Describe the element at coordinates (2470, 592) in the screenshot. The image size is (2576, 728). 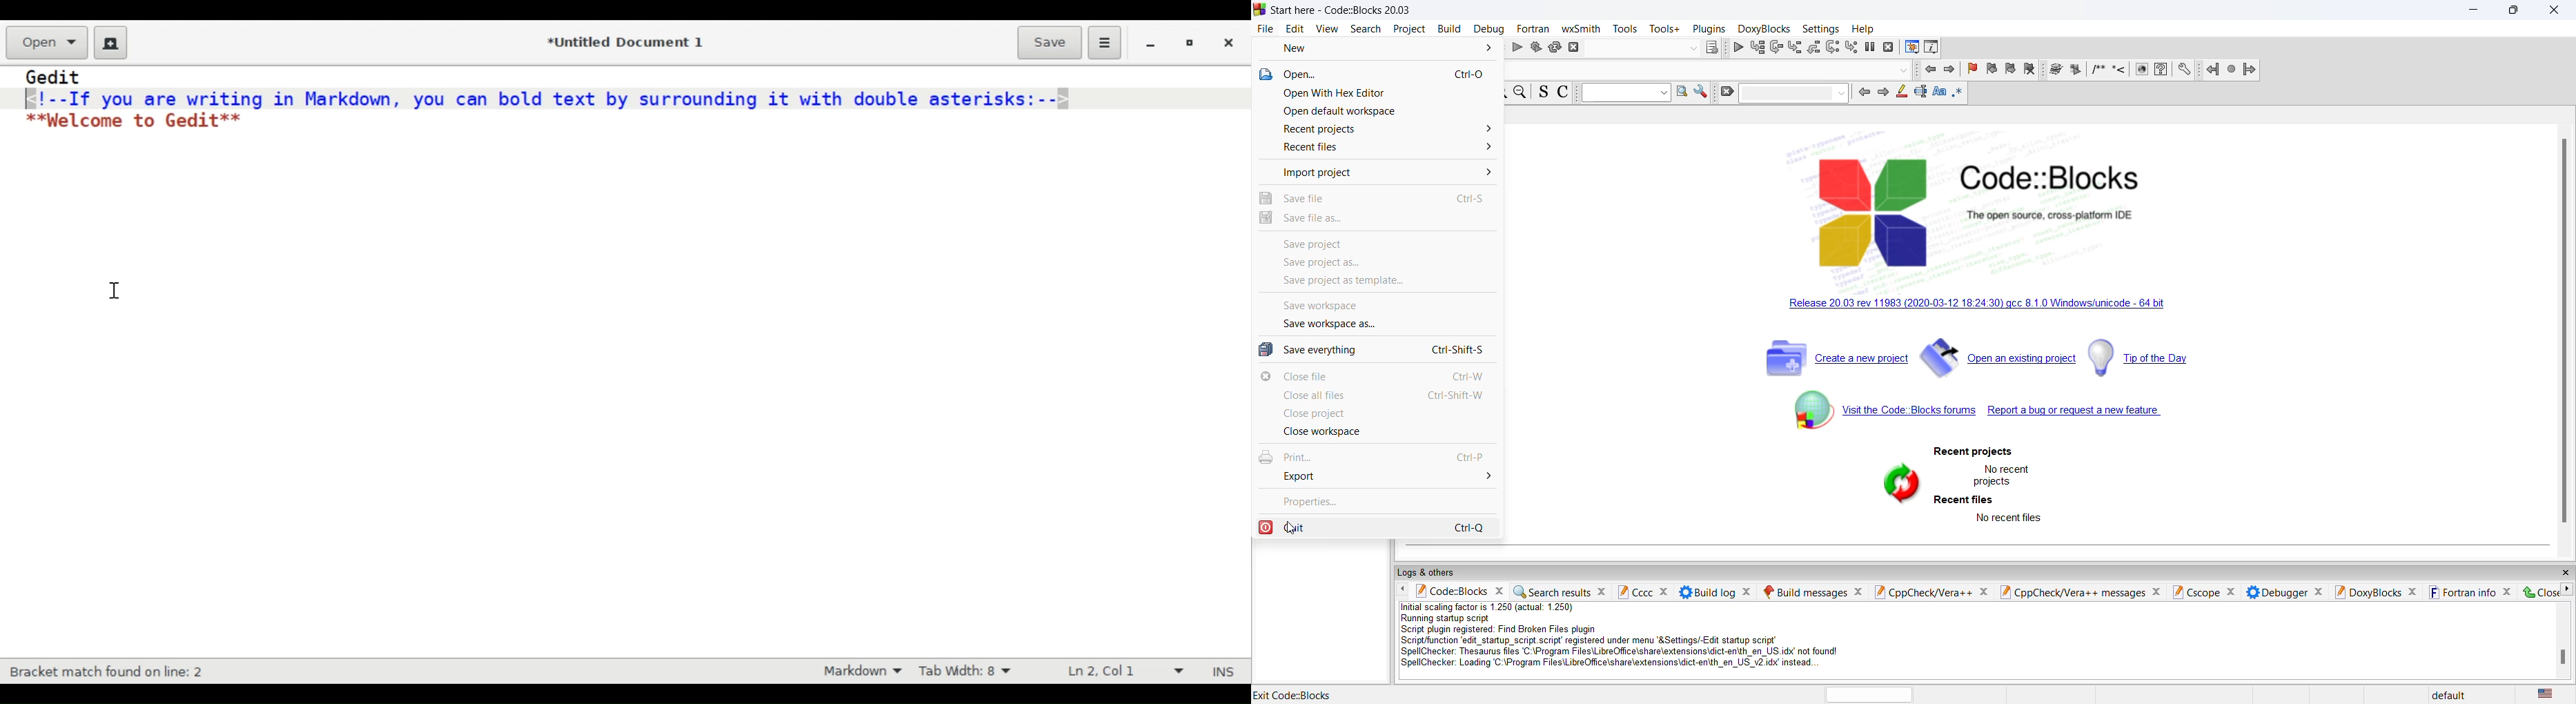
I see `fortran info` at that location.